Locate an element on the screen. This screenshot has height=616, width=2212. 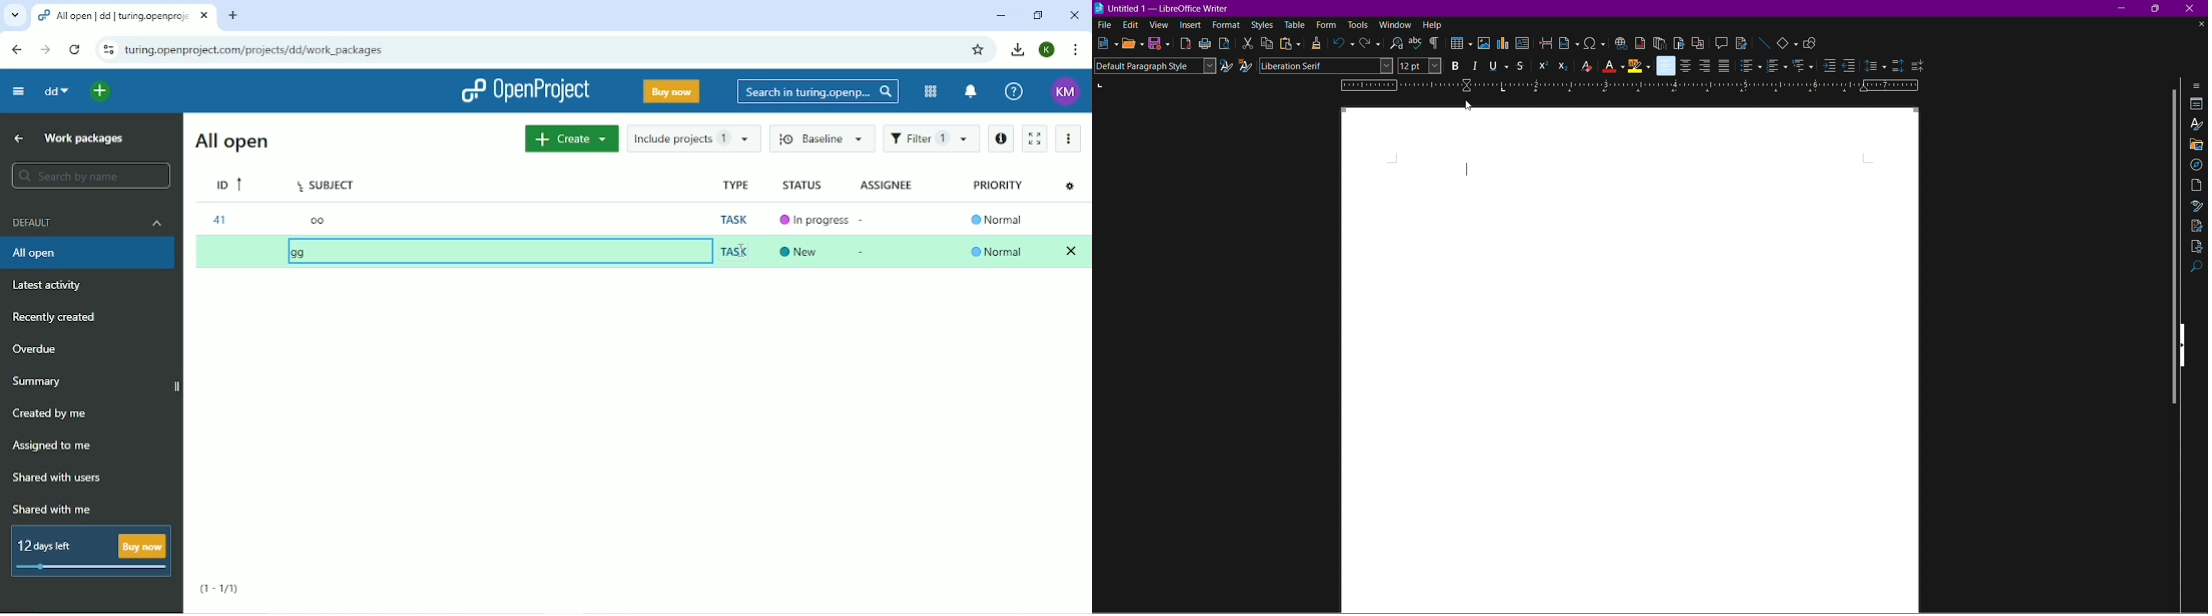
Untitled 1 — LibreOffice Writer is located at coordinates (1165, 7).